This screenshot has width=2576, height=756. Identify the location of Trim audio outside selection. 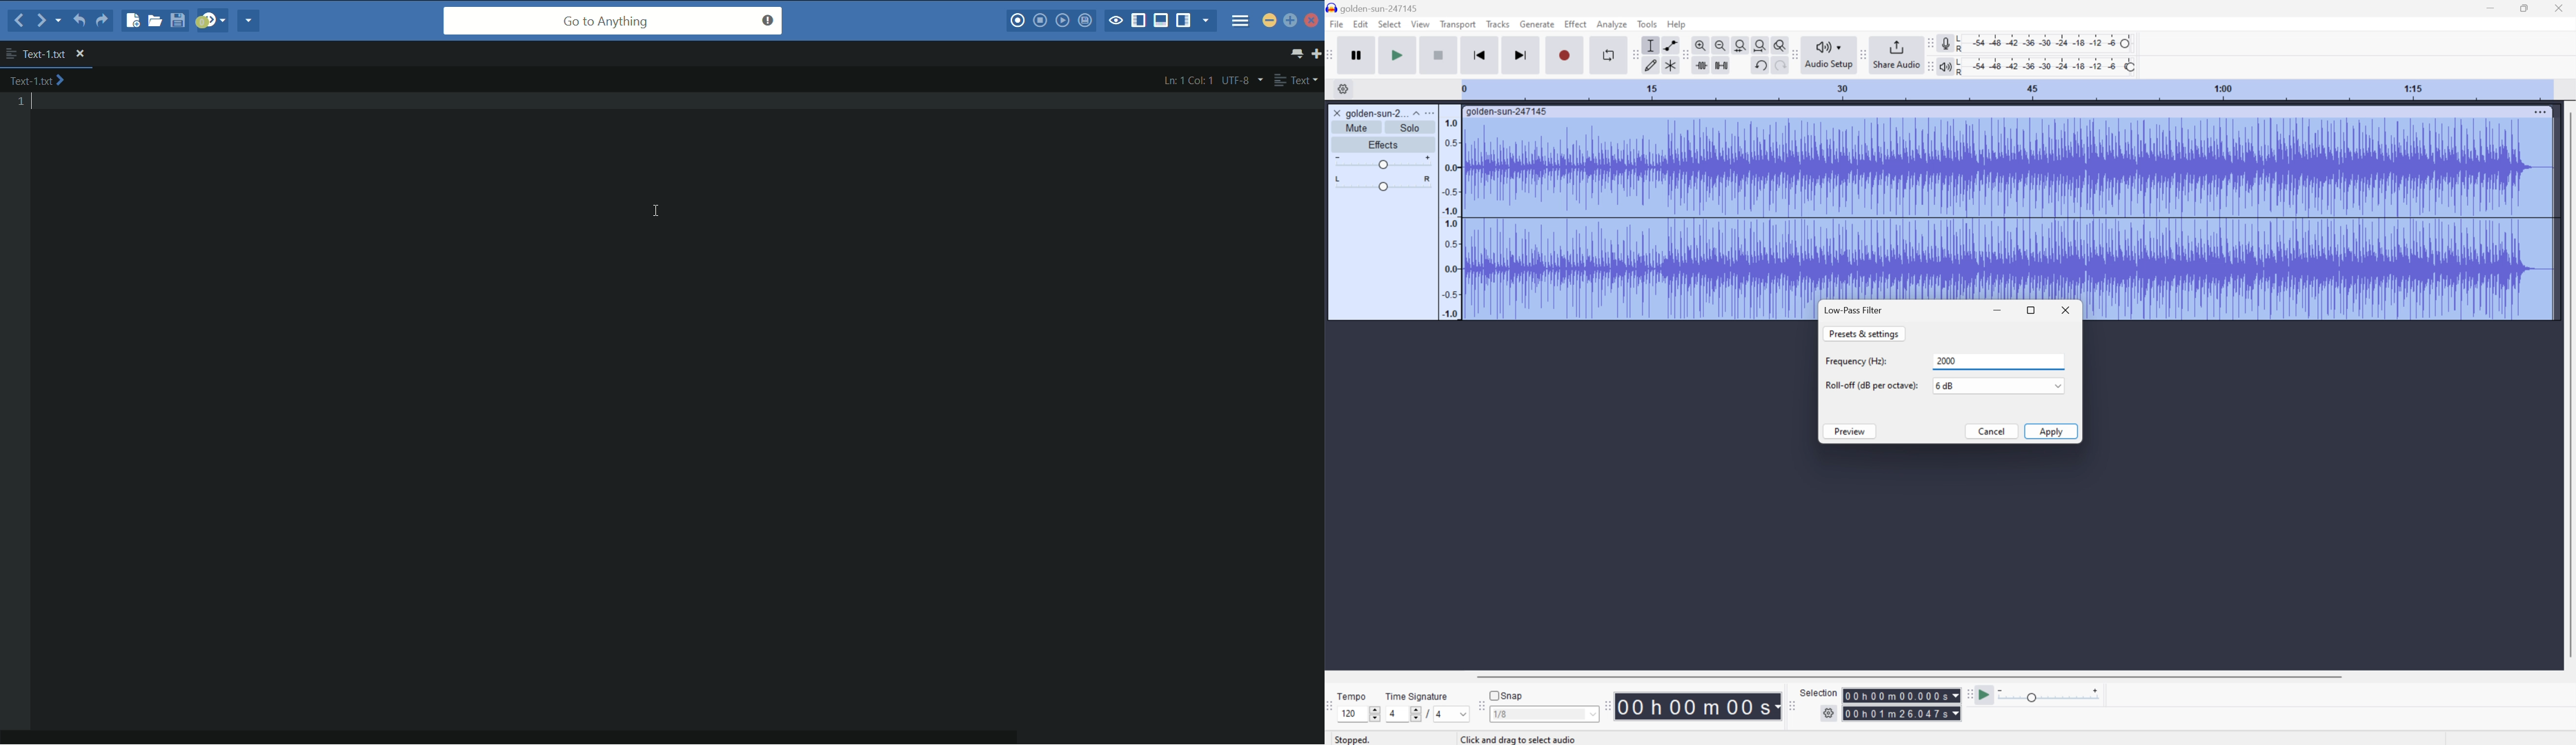
(1703, 66).